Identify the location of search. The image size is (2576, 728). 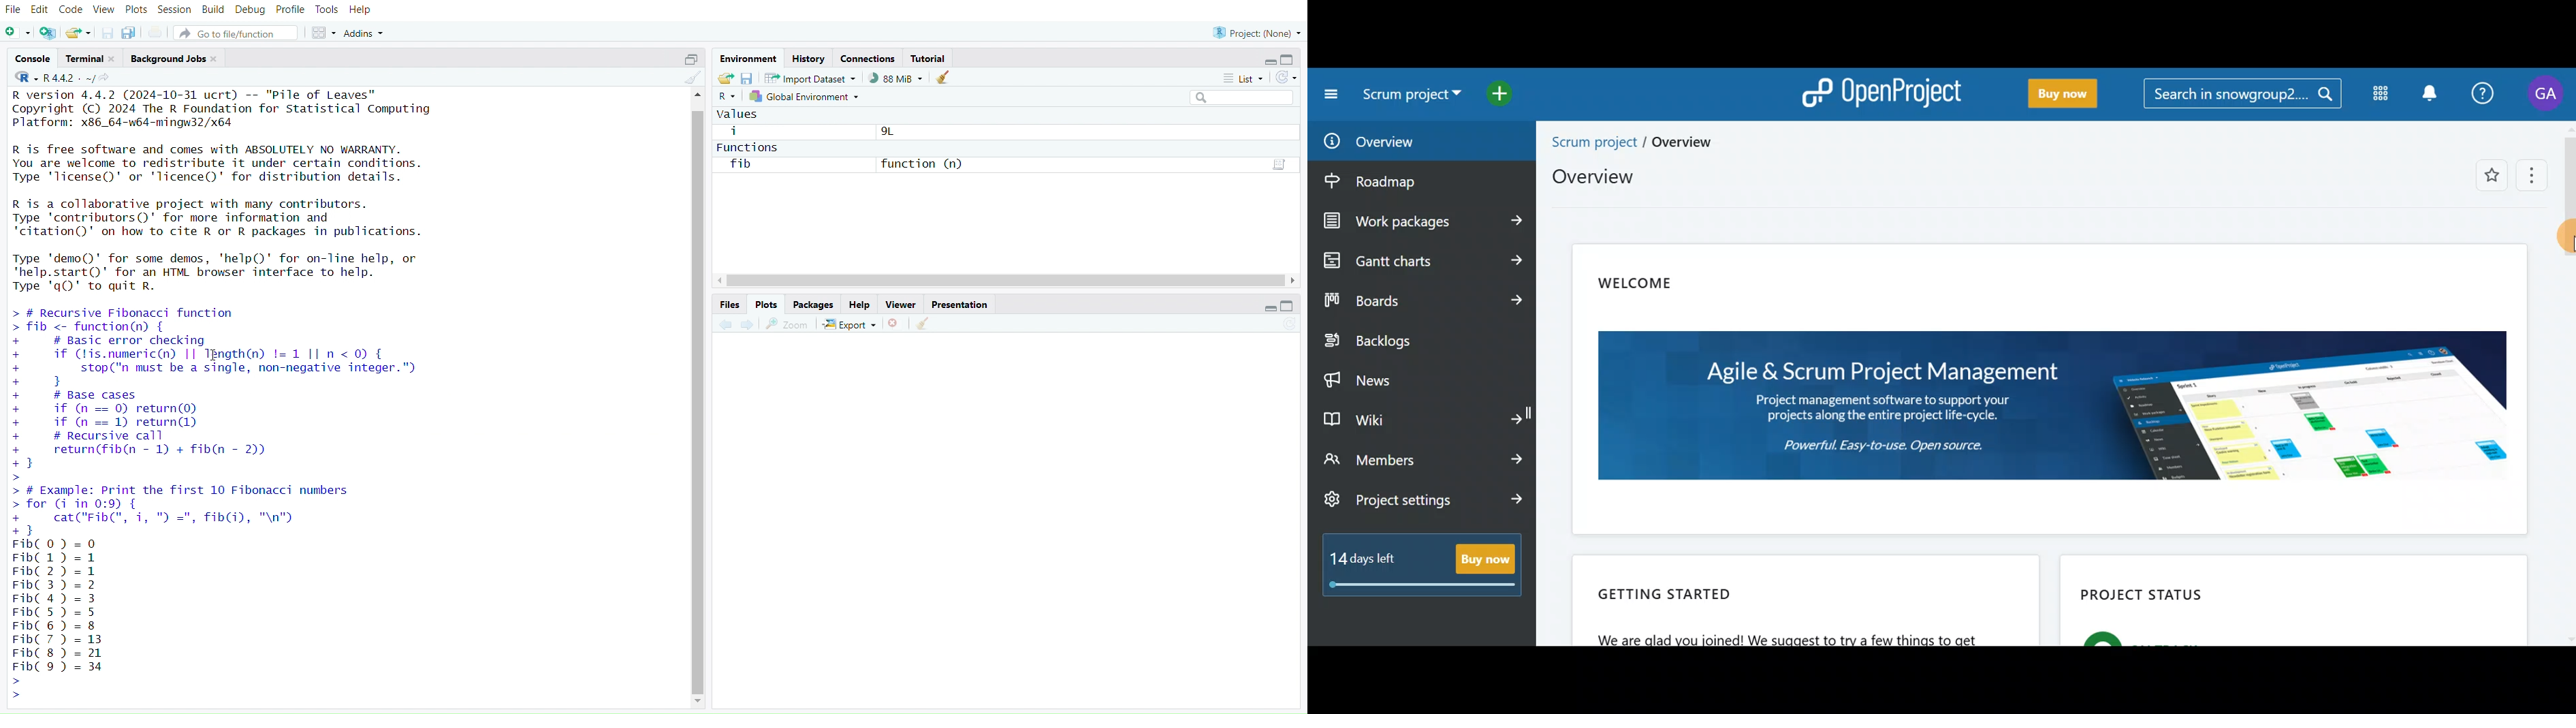
(1236, 97).